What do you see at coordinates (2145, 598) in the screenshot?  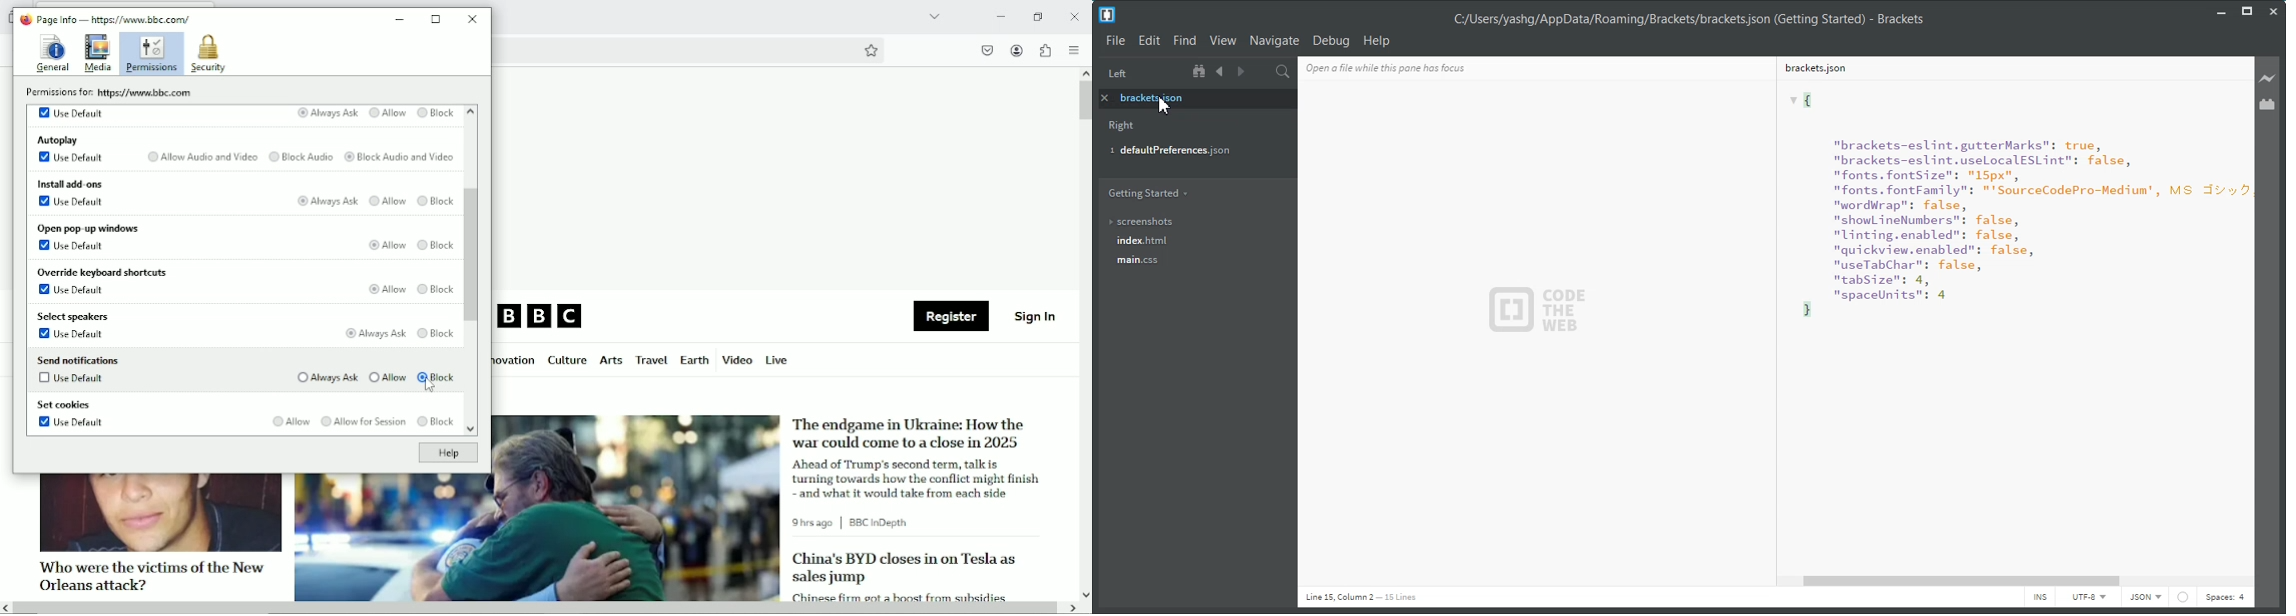 I see `HTML` at bounding box center [2145, 598].